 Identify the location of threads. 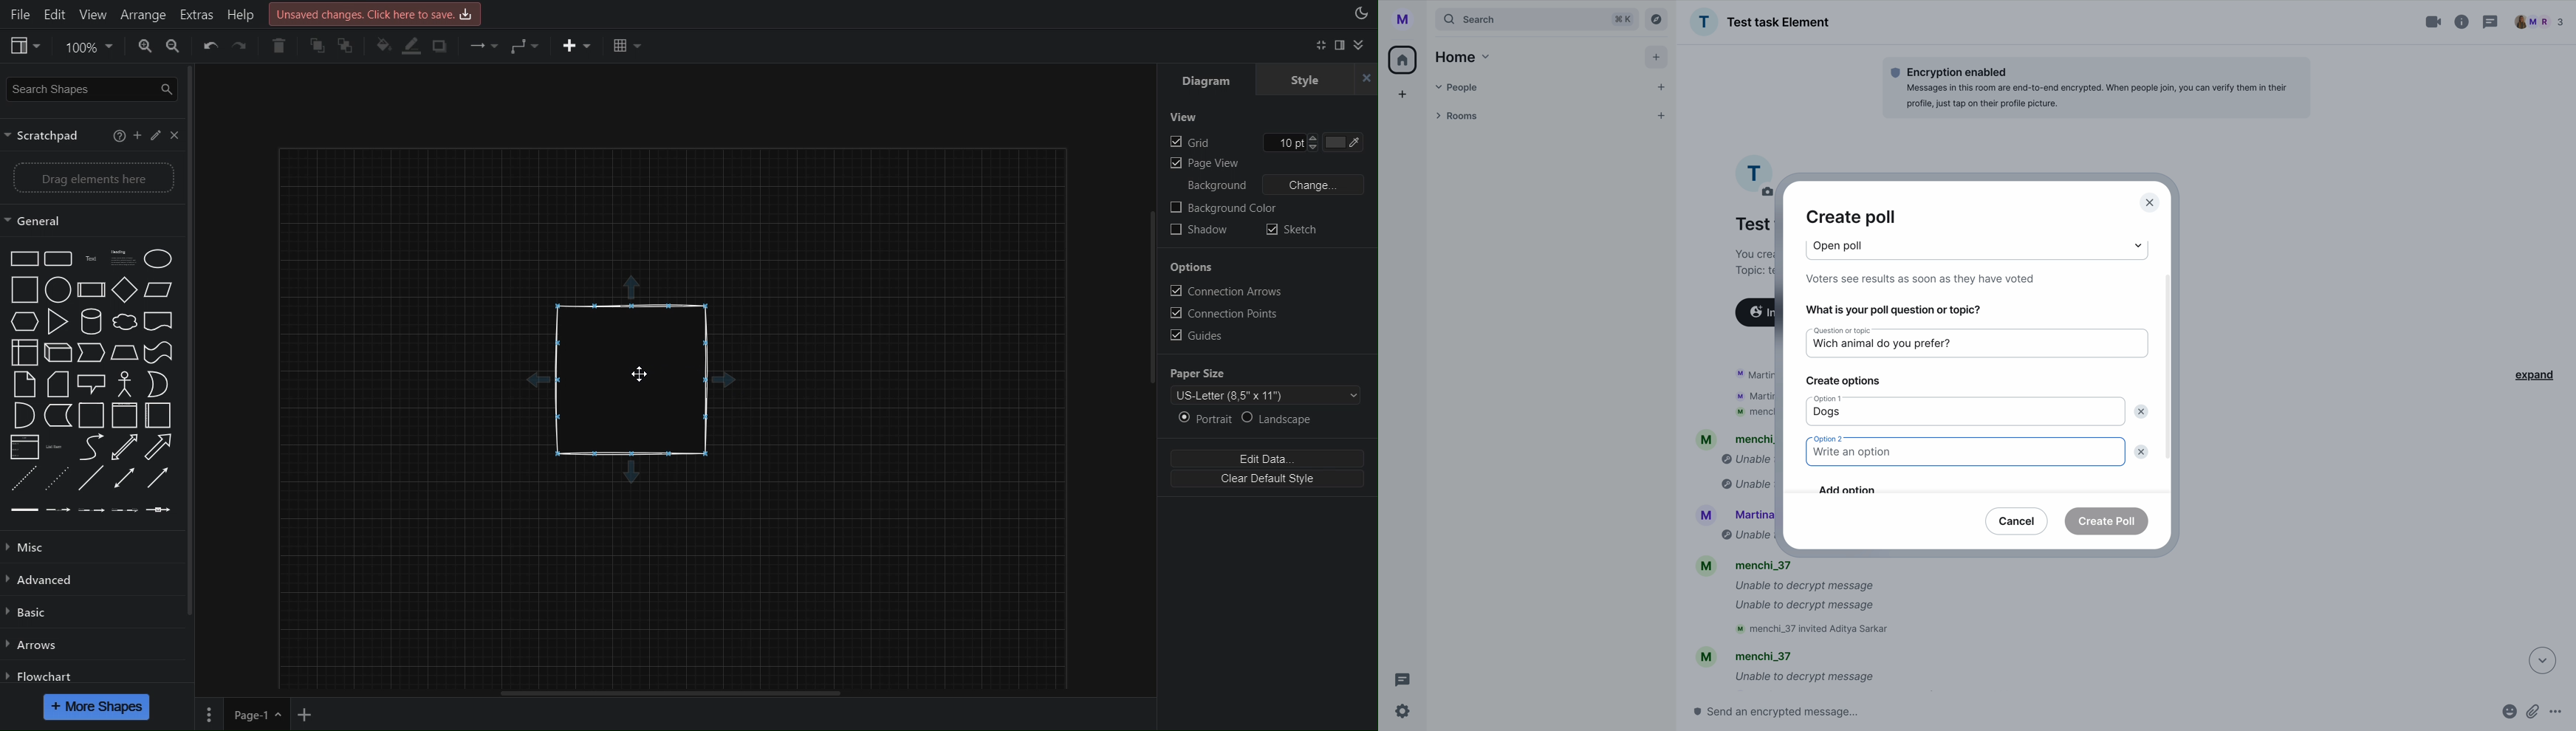
(1400, 680).